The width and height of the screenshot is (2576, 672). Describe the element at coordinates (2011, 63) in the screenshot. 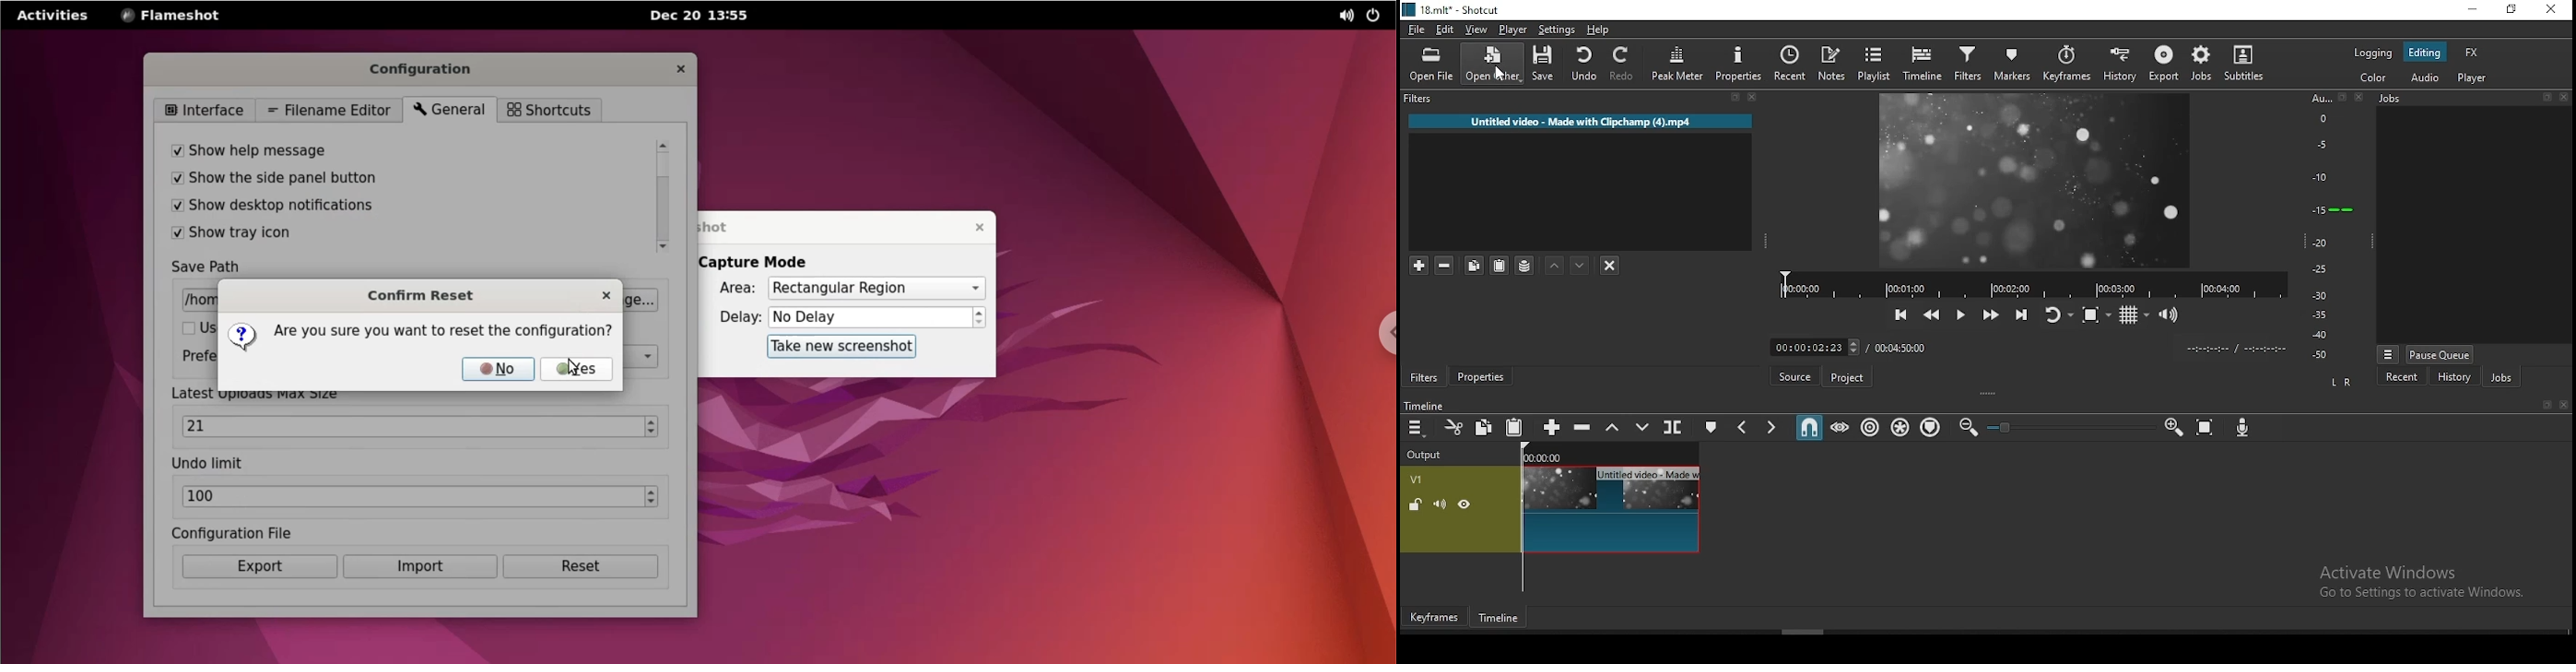

I see `markers` at that location.